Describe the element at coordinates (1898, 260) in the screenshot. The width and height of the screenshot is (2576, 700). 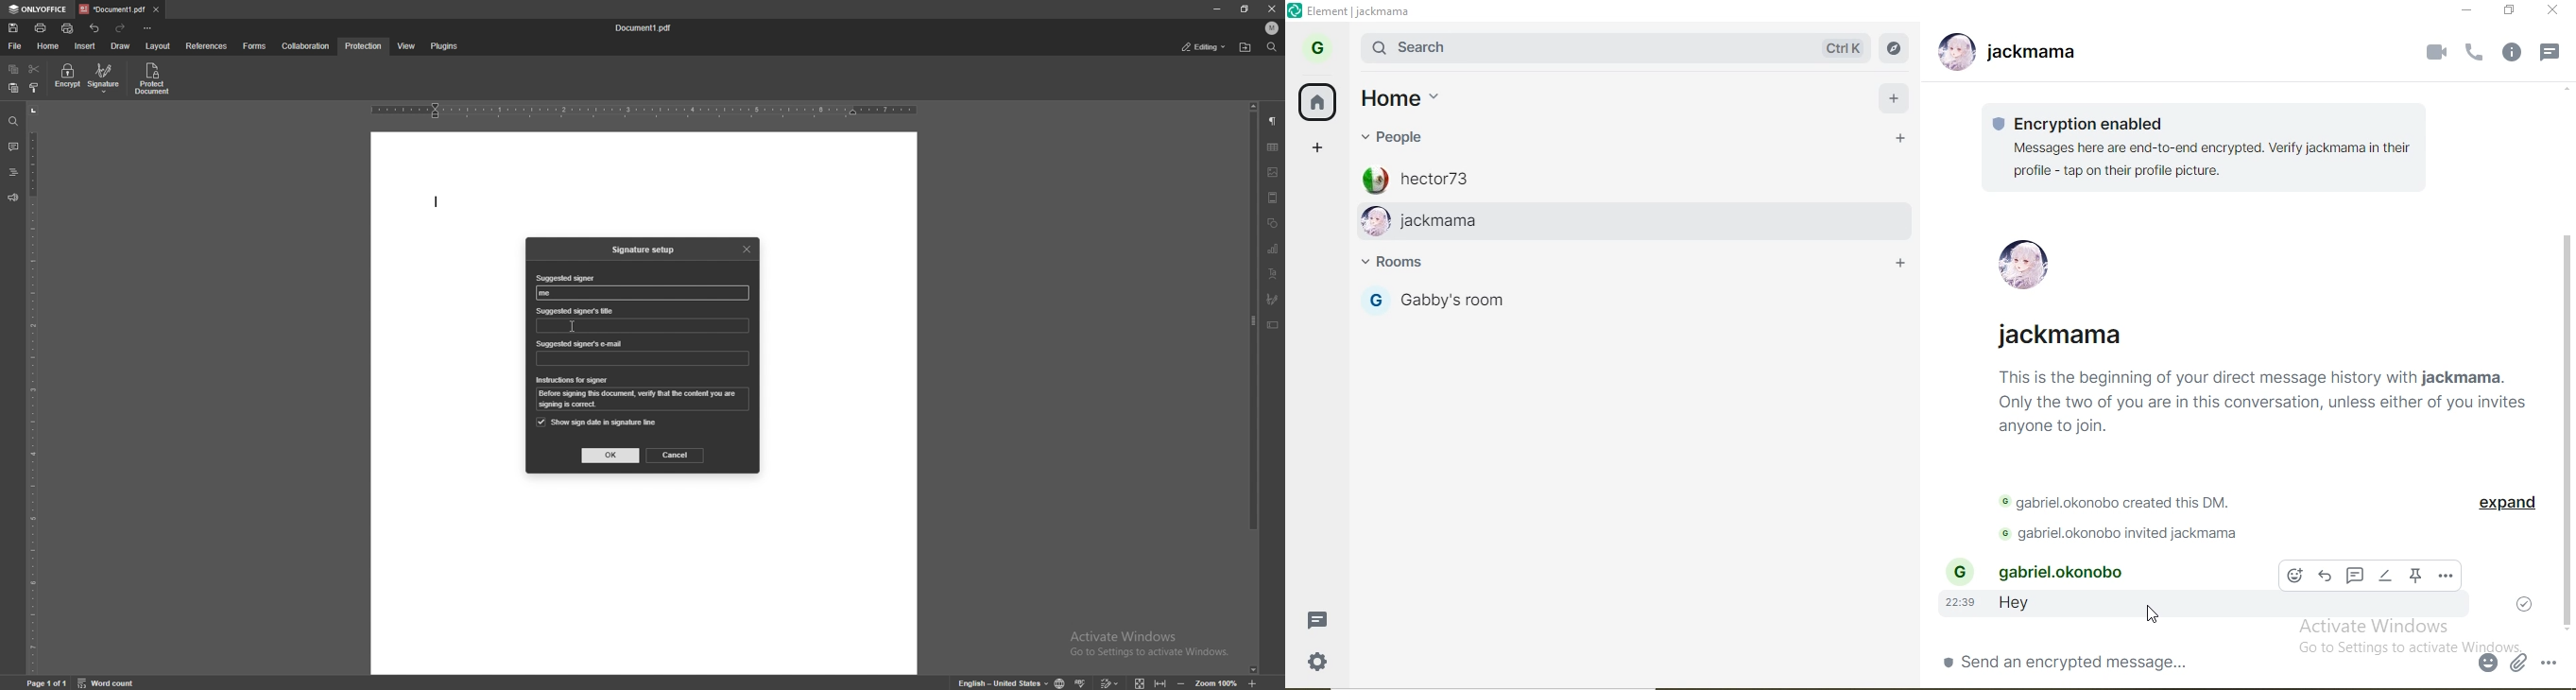
I see `add room` at that location.